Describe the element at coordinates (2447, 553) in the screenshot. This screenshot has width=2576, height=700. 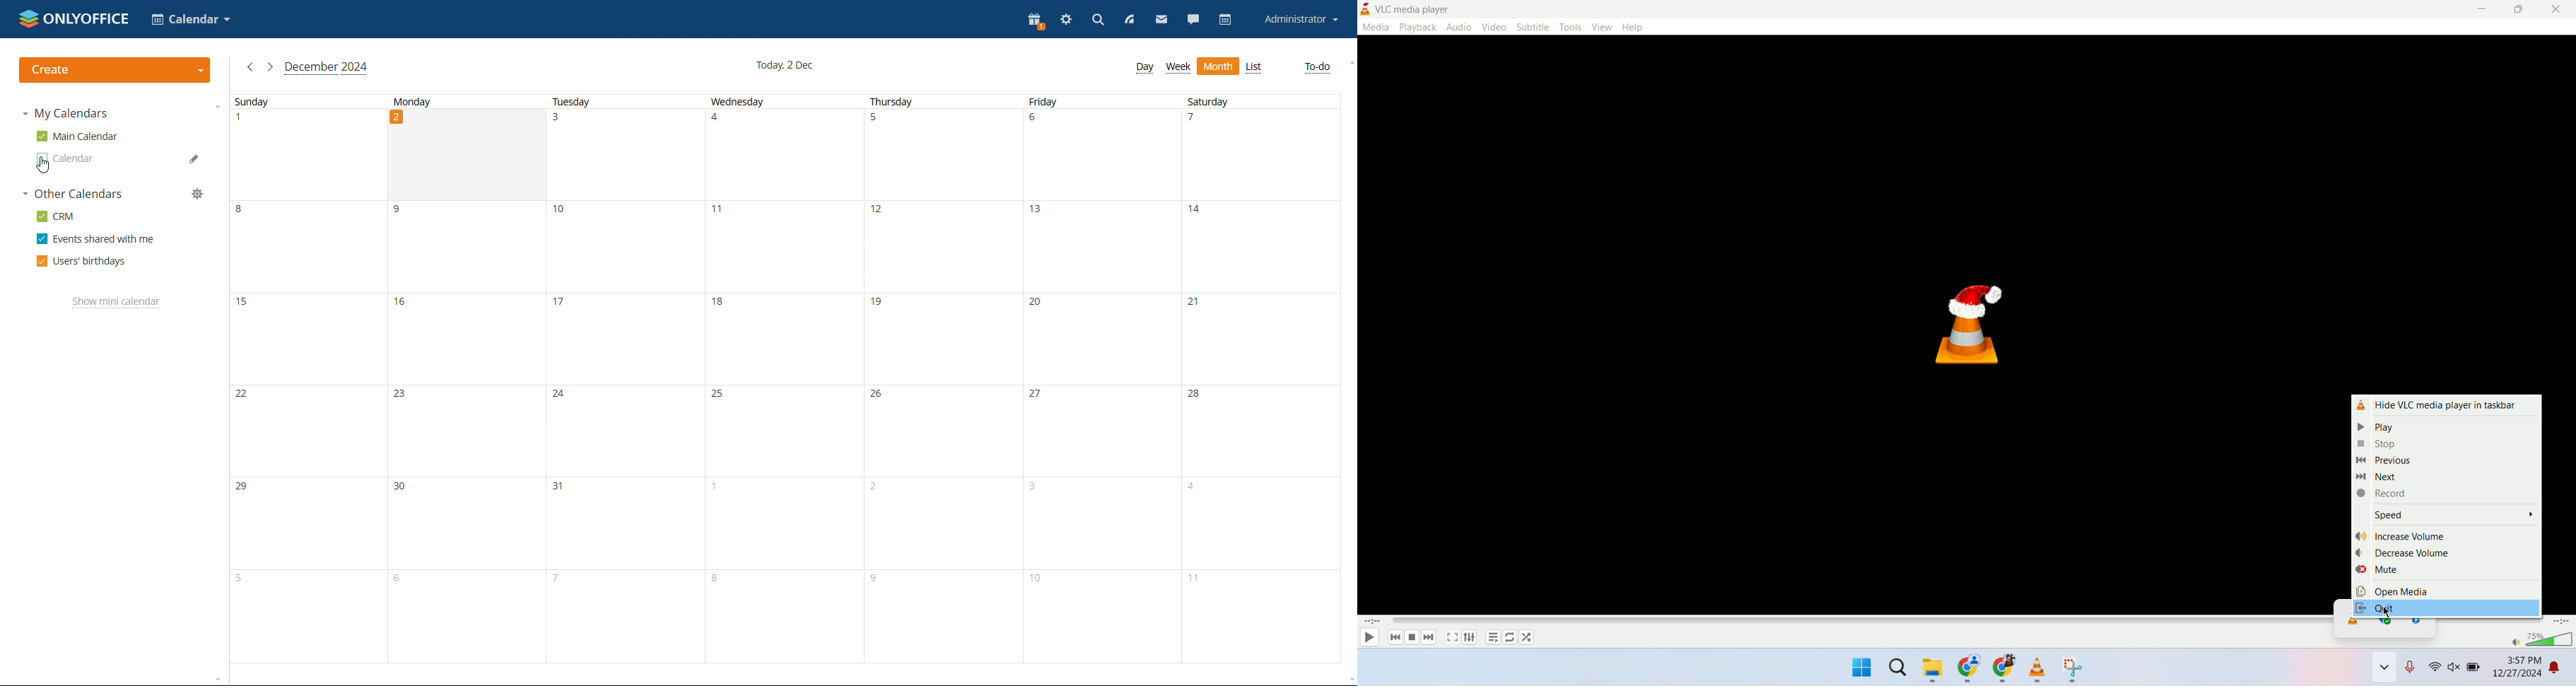
I see `decrease volume` at that location.